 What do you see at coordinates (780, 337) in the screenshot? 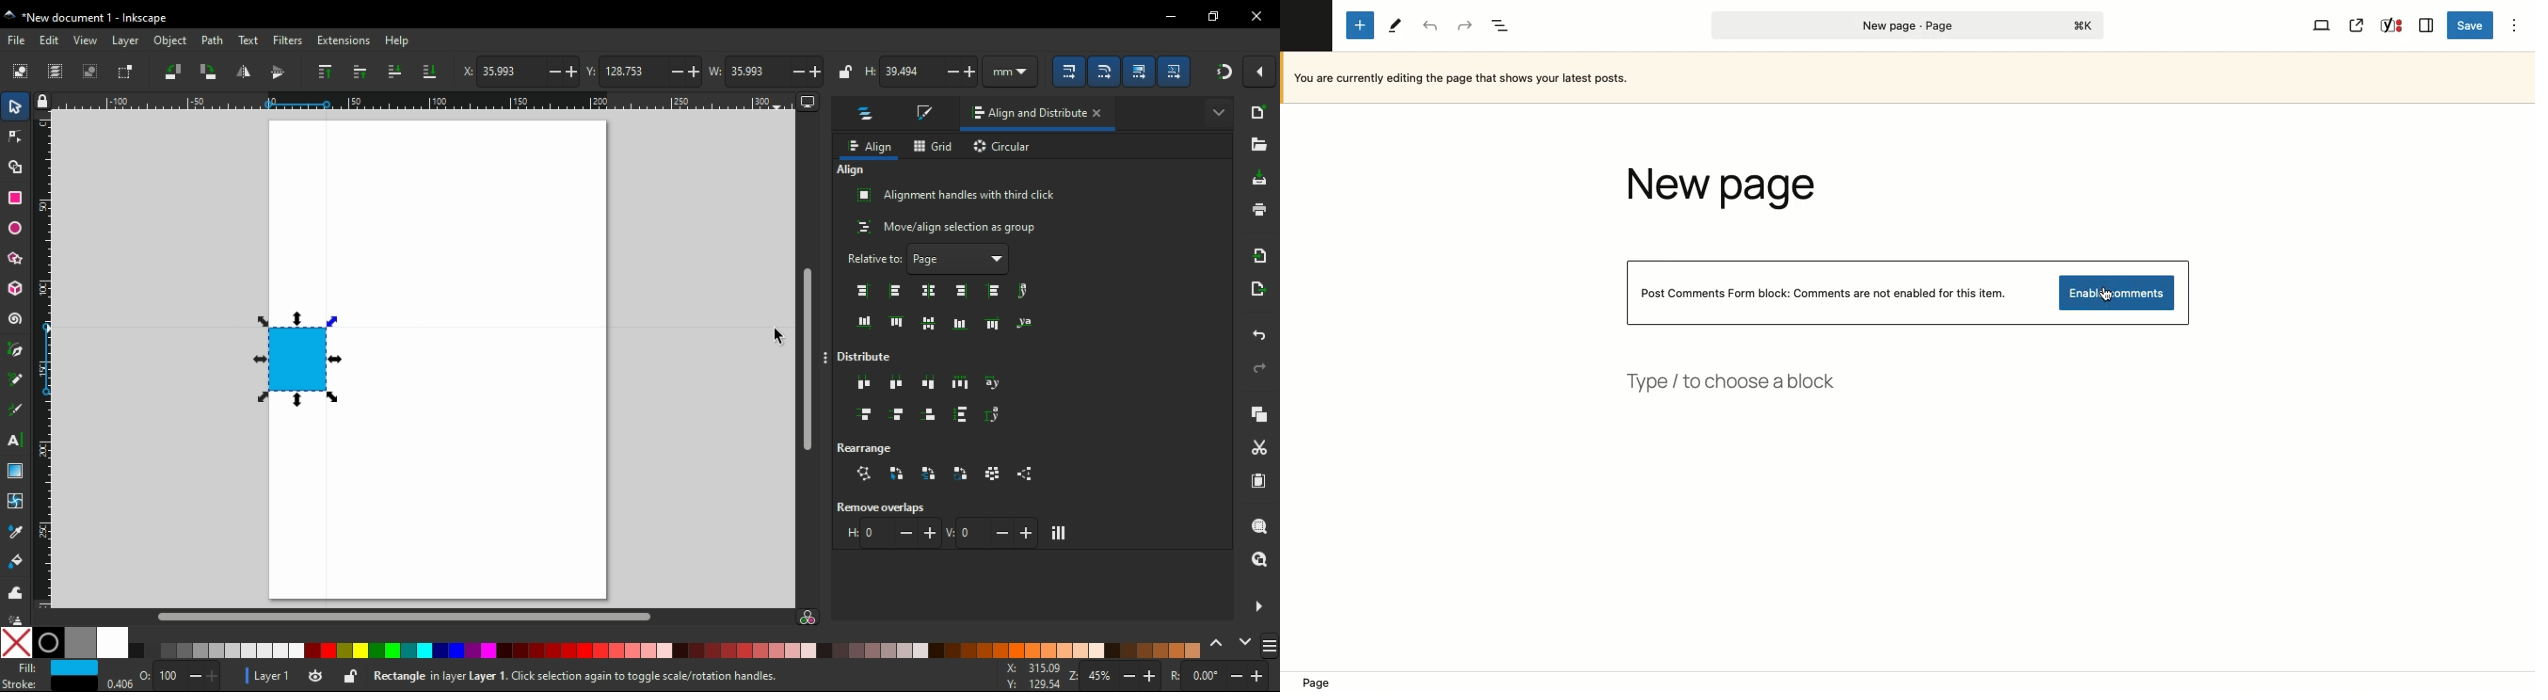
I see `mouse pointer` at bounding box center [780, 337].